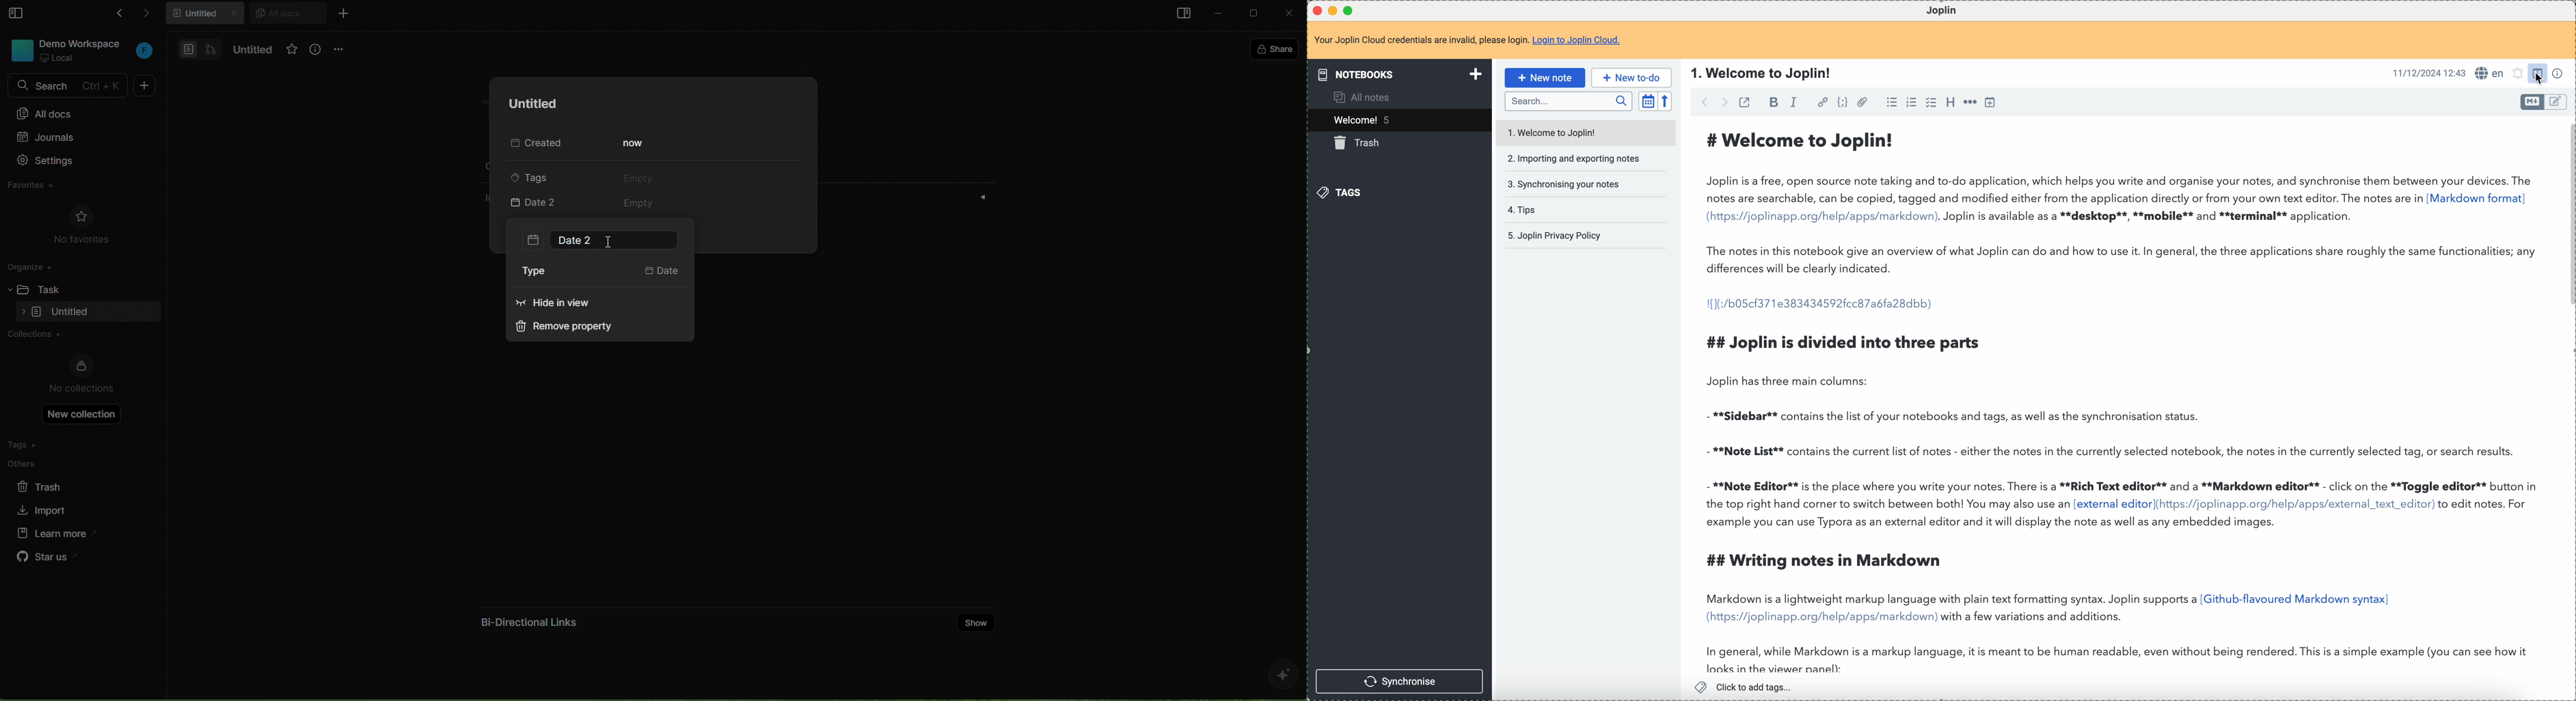 This screenshot has width=2576, height=728. What do you see at coordinates (200, 49) in the screenshot?
I see `docs` at bounding box center [200, 49].